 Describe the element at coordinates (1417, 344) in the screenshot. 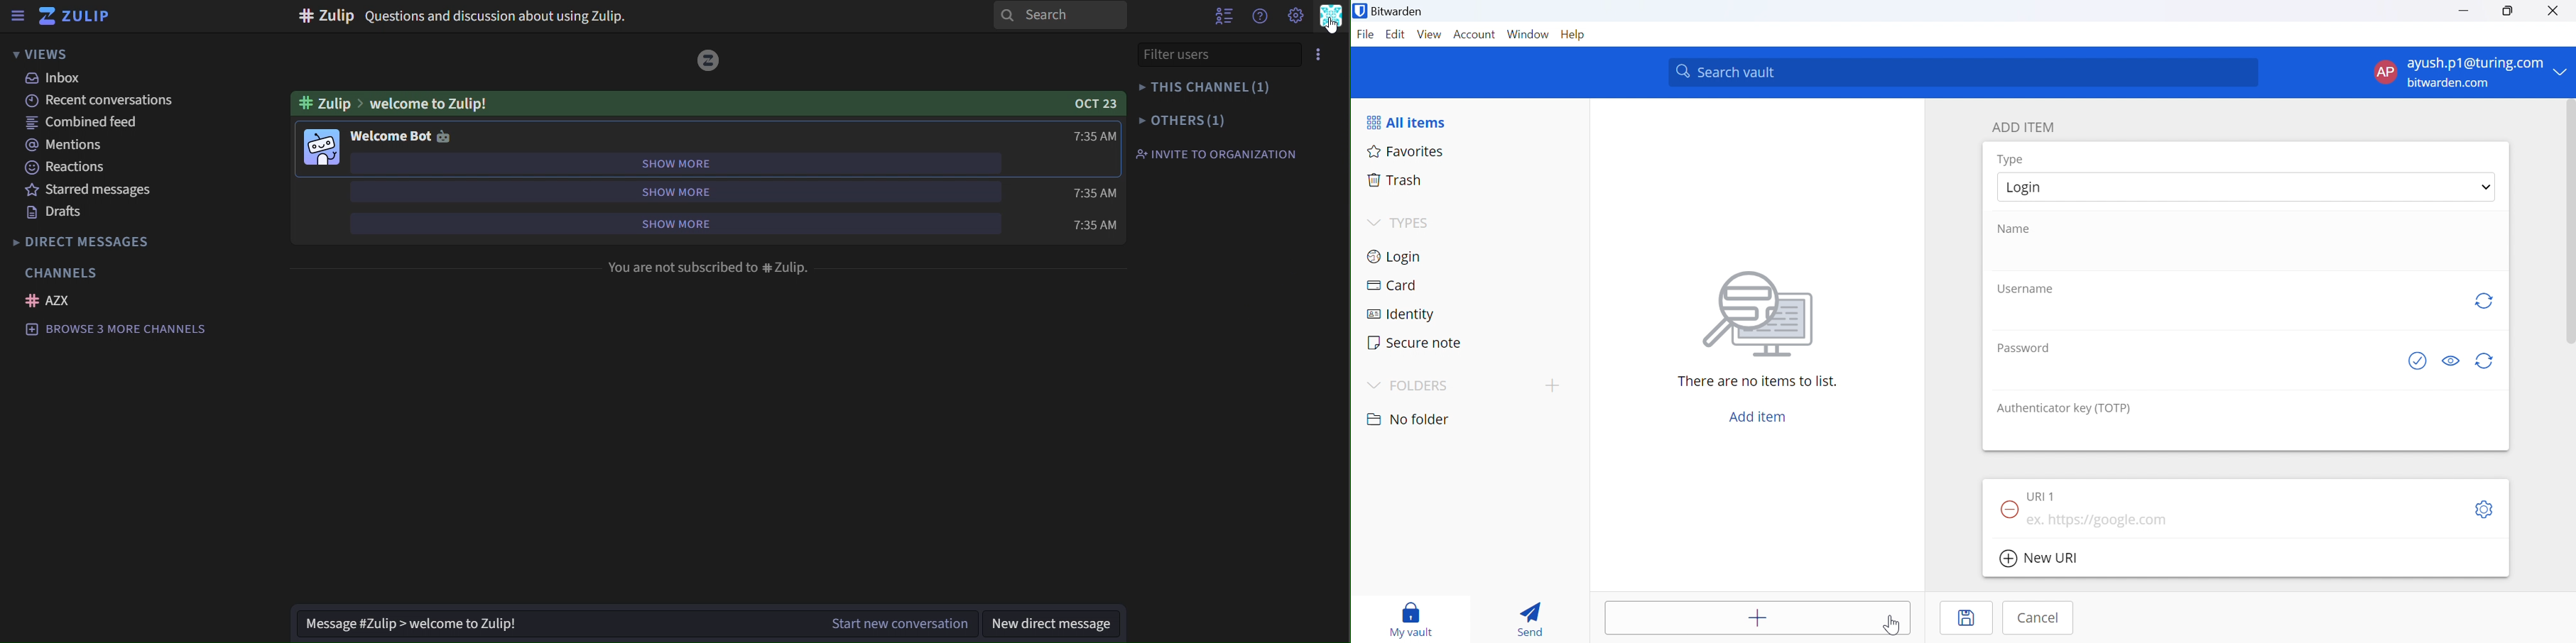

I see `Secure note` at that location.